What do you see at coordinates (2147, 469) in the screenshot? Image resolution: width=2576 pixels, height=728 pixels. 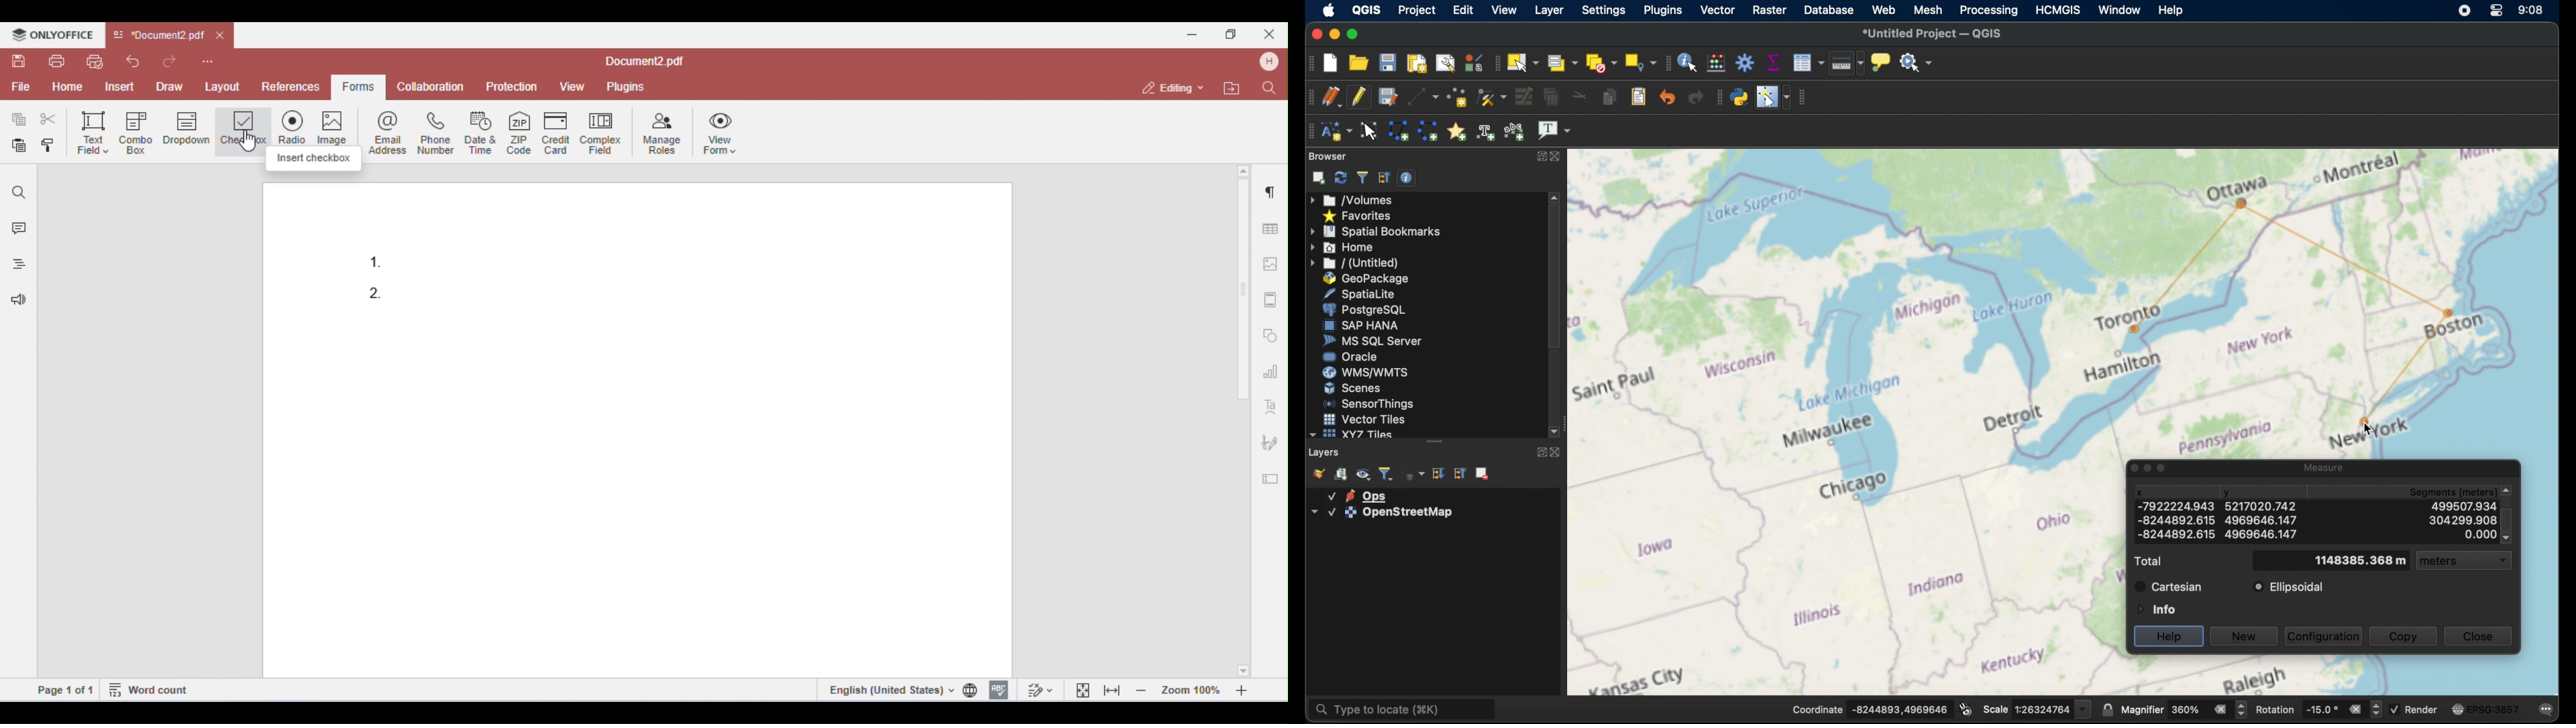 I see `minimize` at bounding box center [2147, 469].